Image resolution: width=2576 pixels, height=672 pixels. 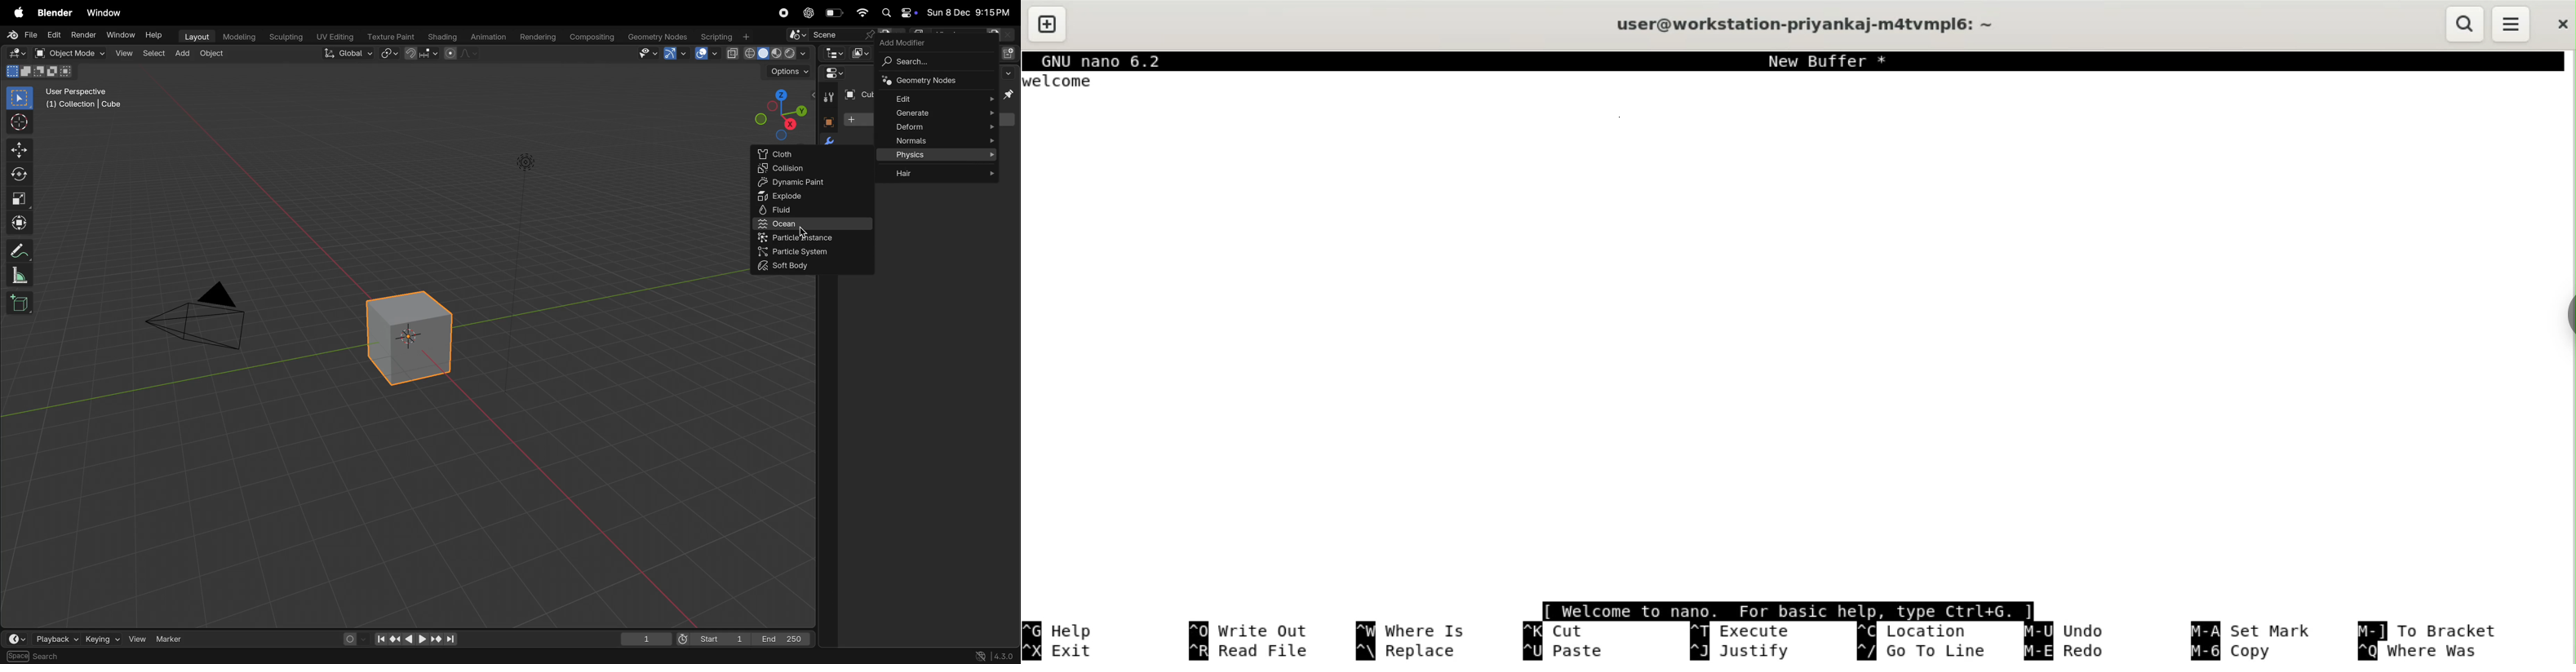 I want to click on layout, so click(x=196, y=35).